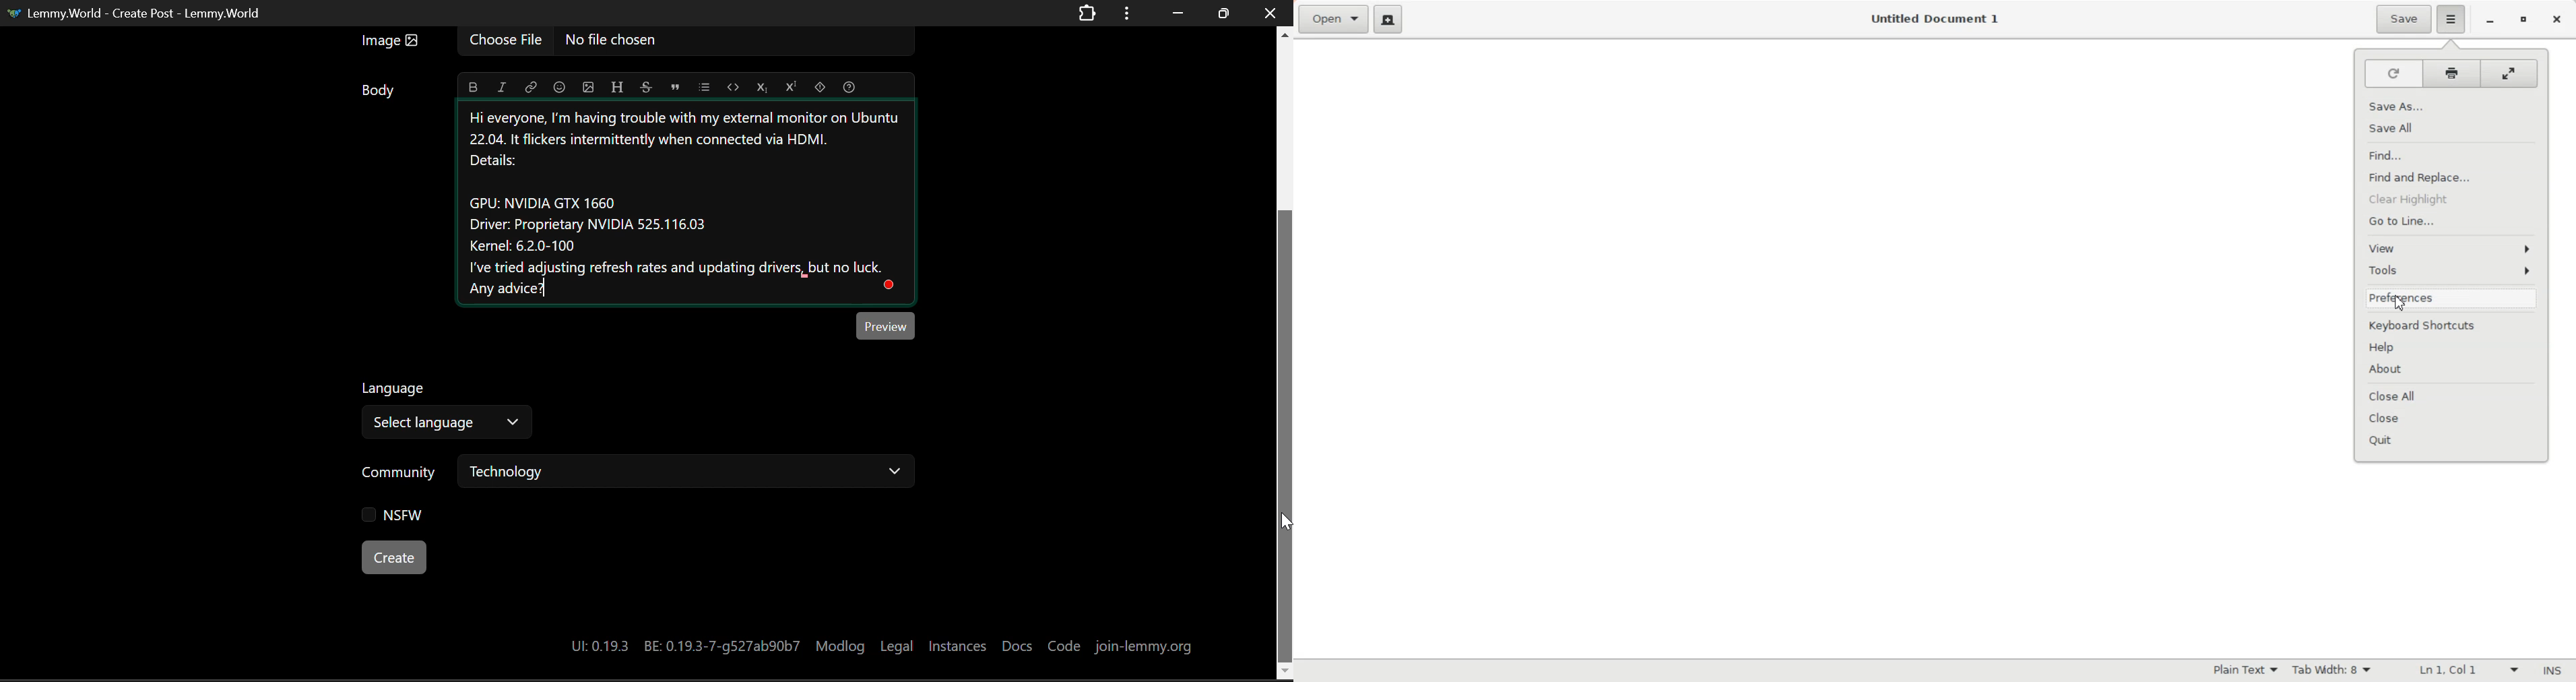 This screenshot has width=2576, height=700. Describe the element at coordinates (1087, 14) in the screenshot. I see `Extensions` at that location.